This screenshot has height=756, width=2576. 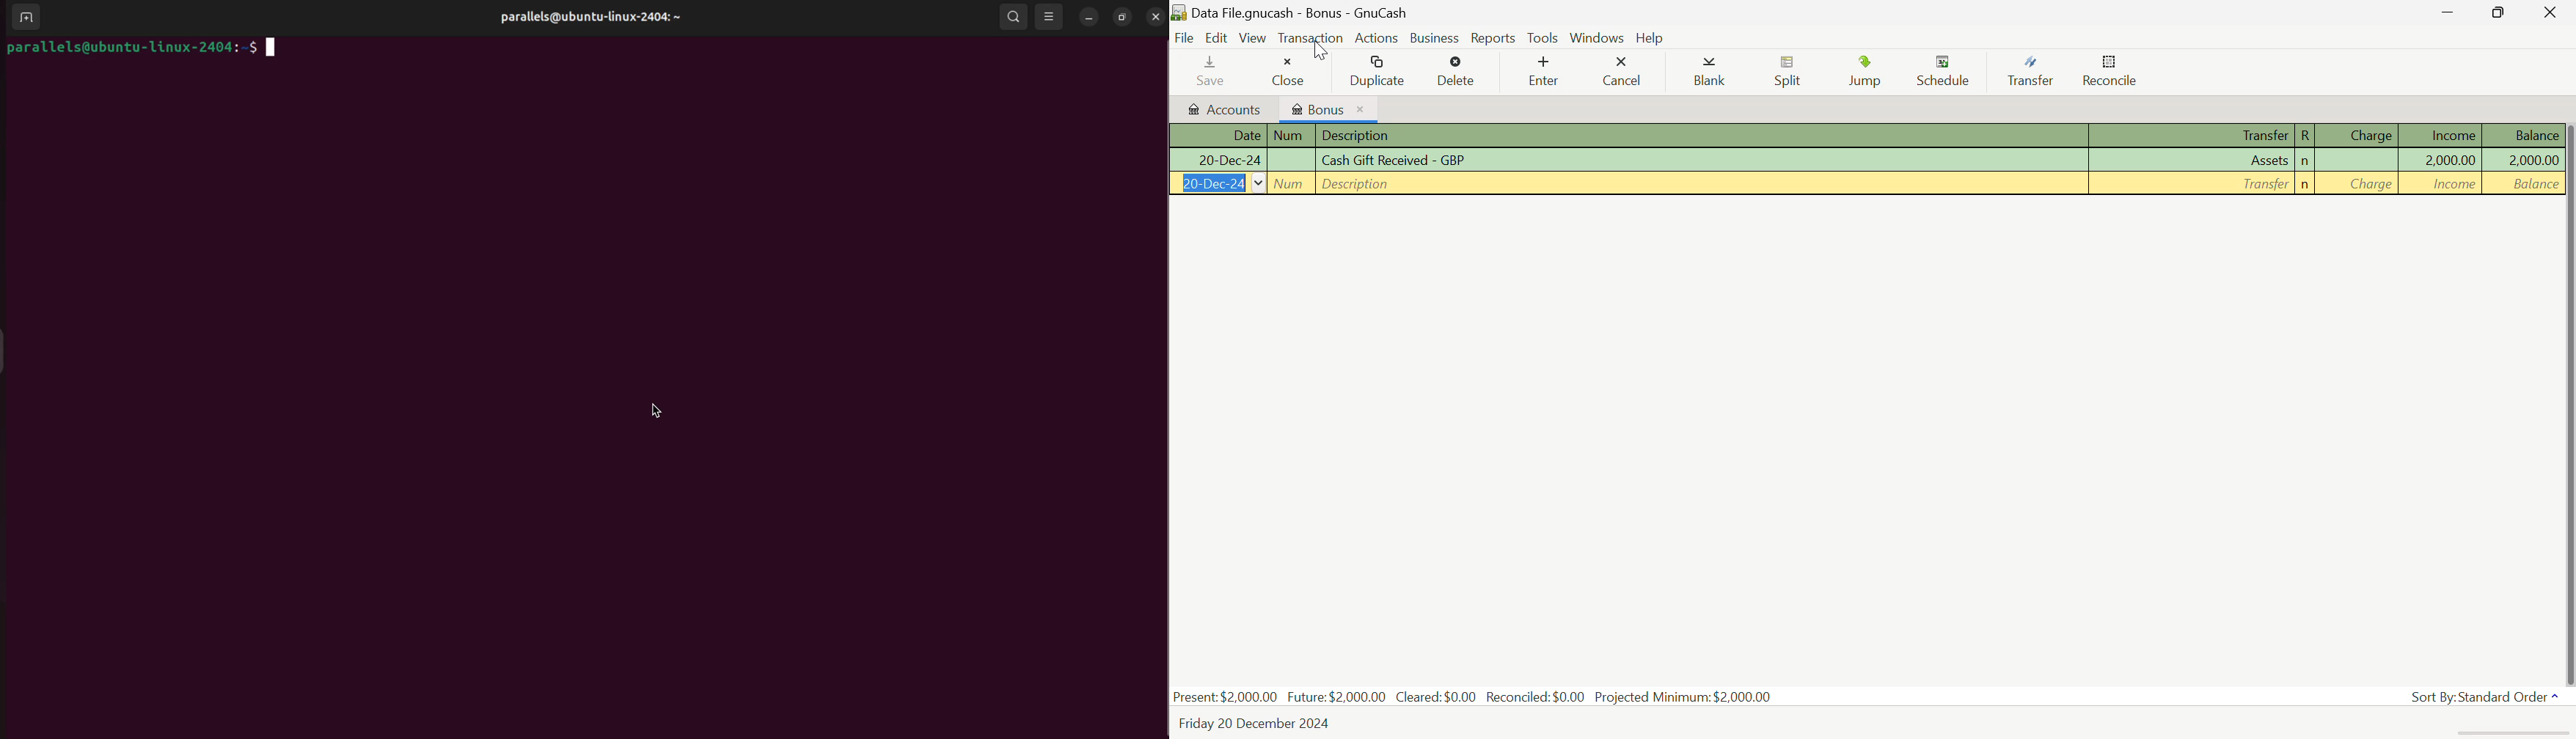 What do you see at coordinates (1287, 68) in the screenshot?
I see `Close` at bounding box center [1287, 68].